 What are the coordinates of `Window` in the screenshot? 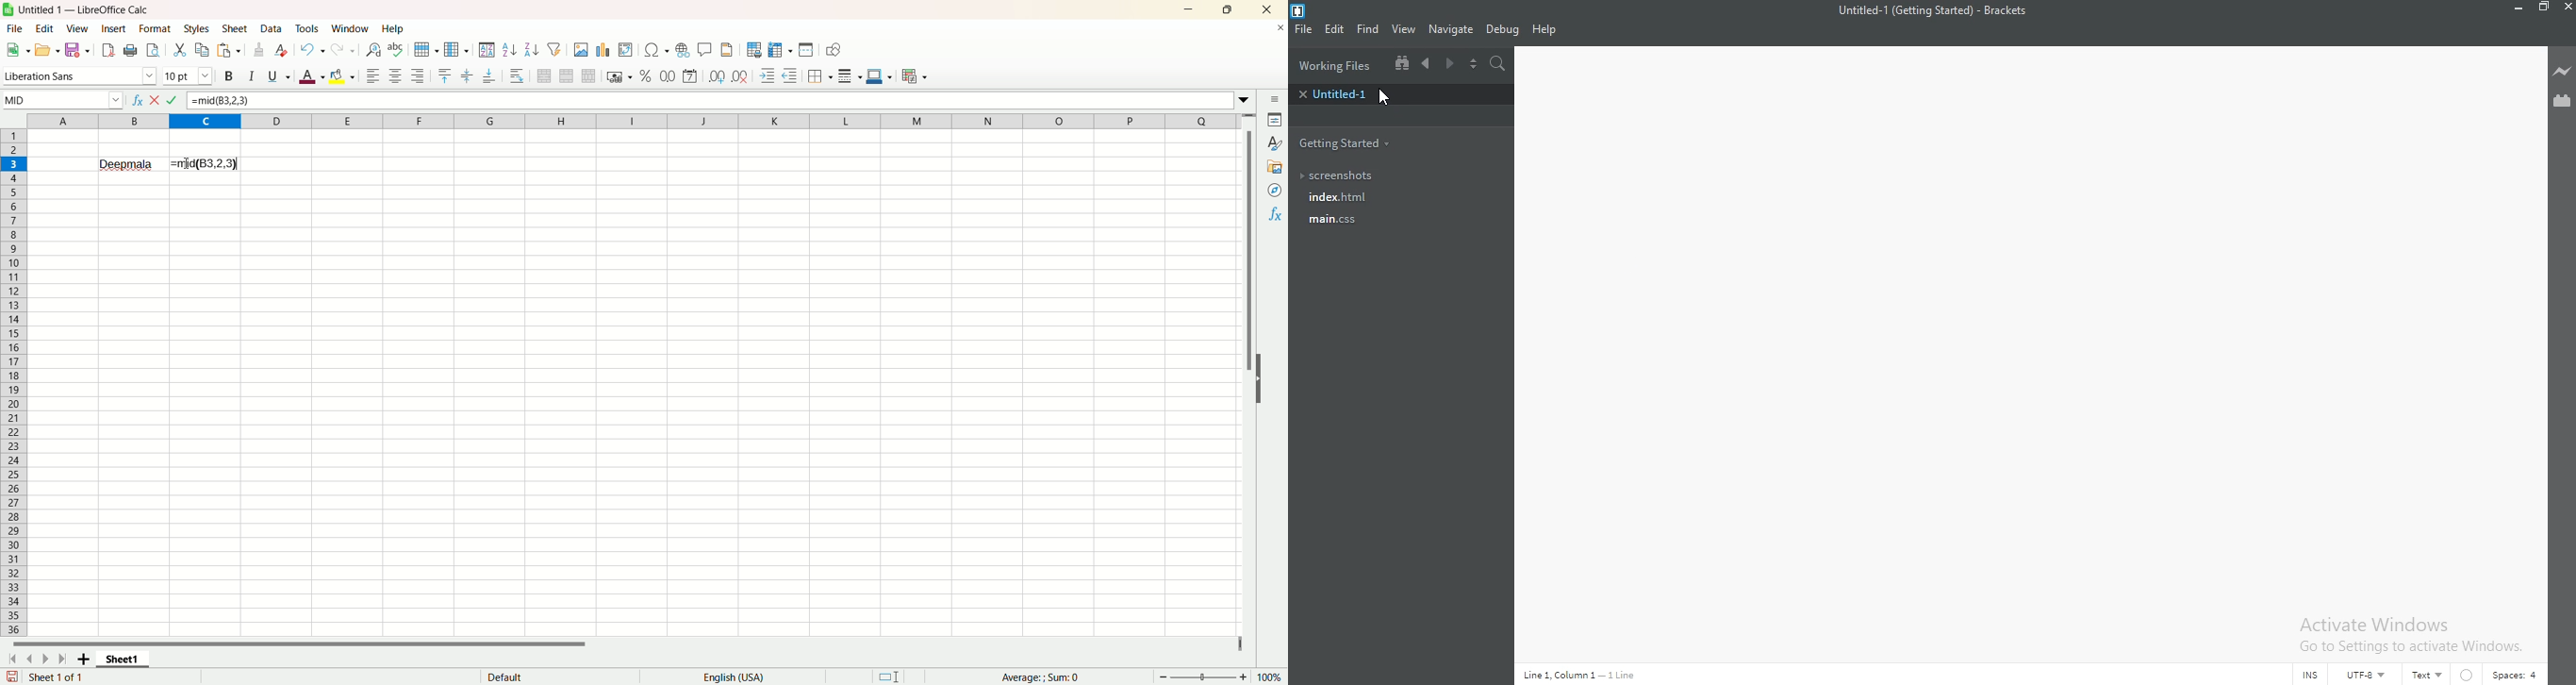 It's located at (351, 28).